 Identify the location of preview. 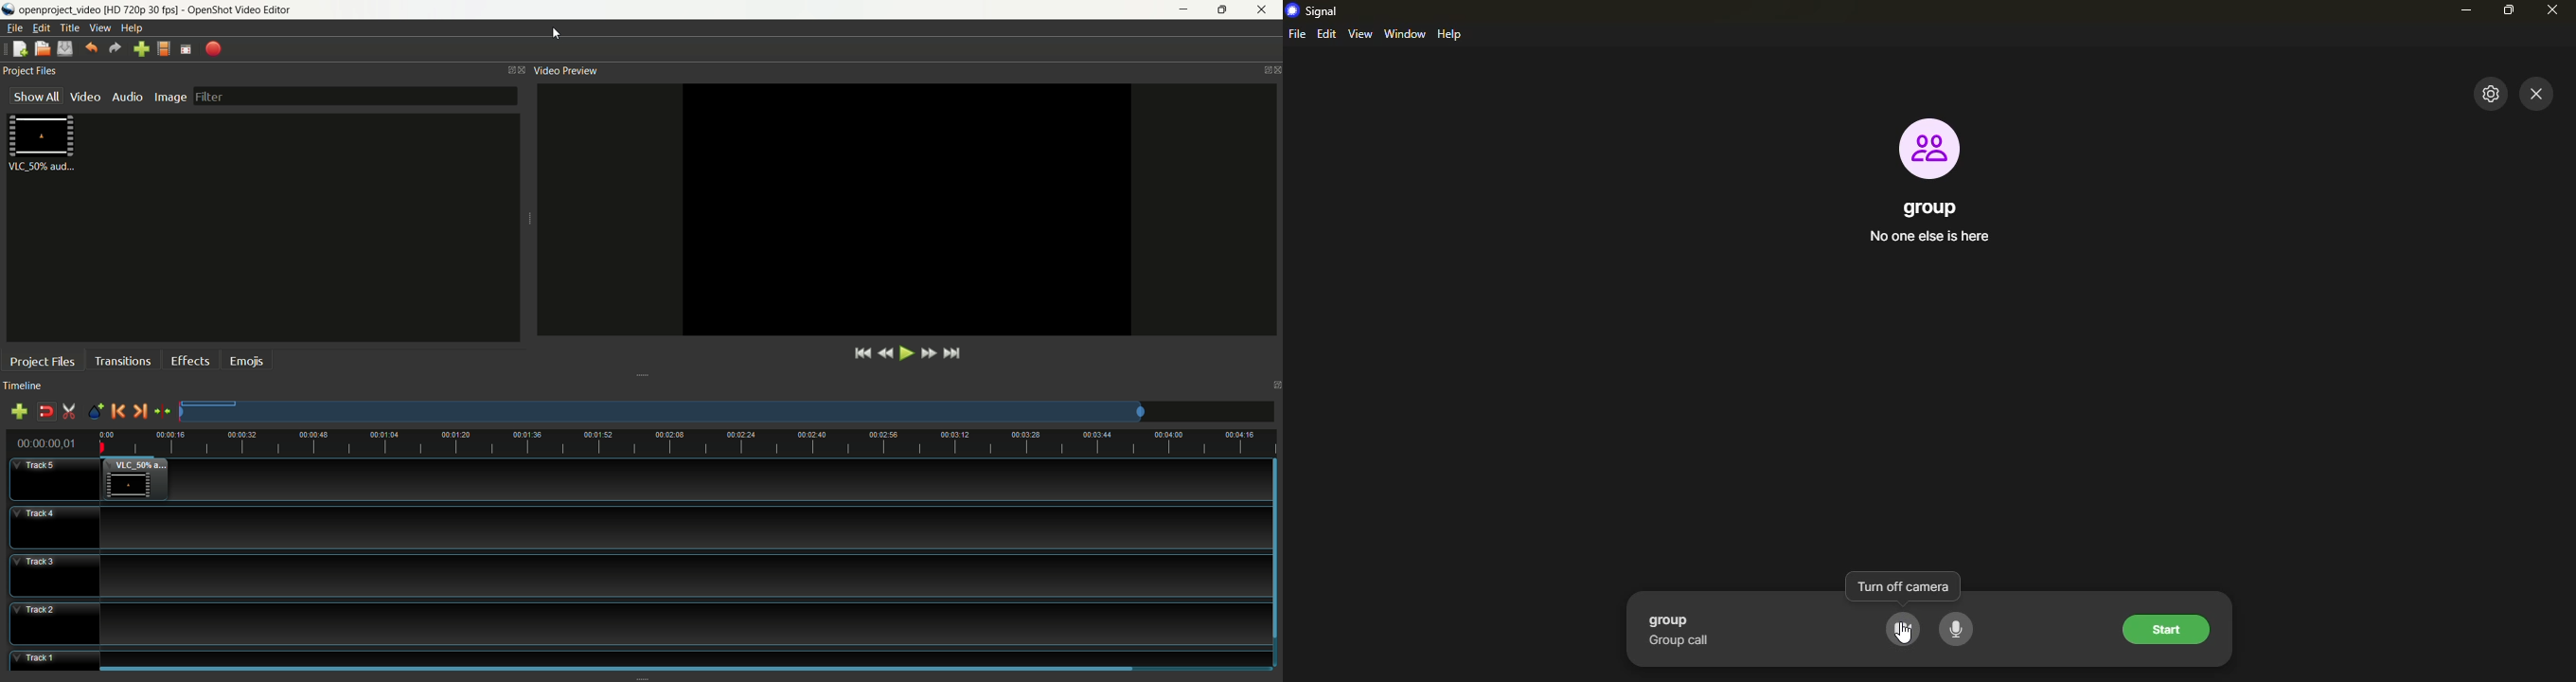
(905, 210).